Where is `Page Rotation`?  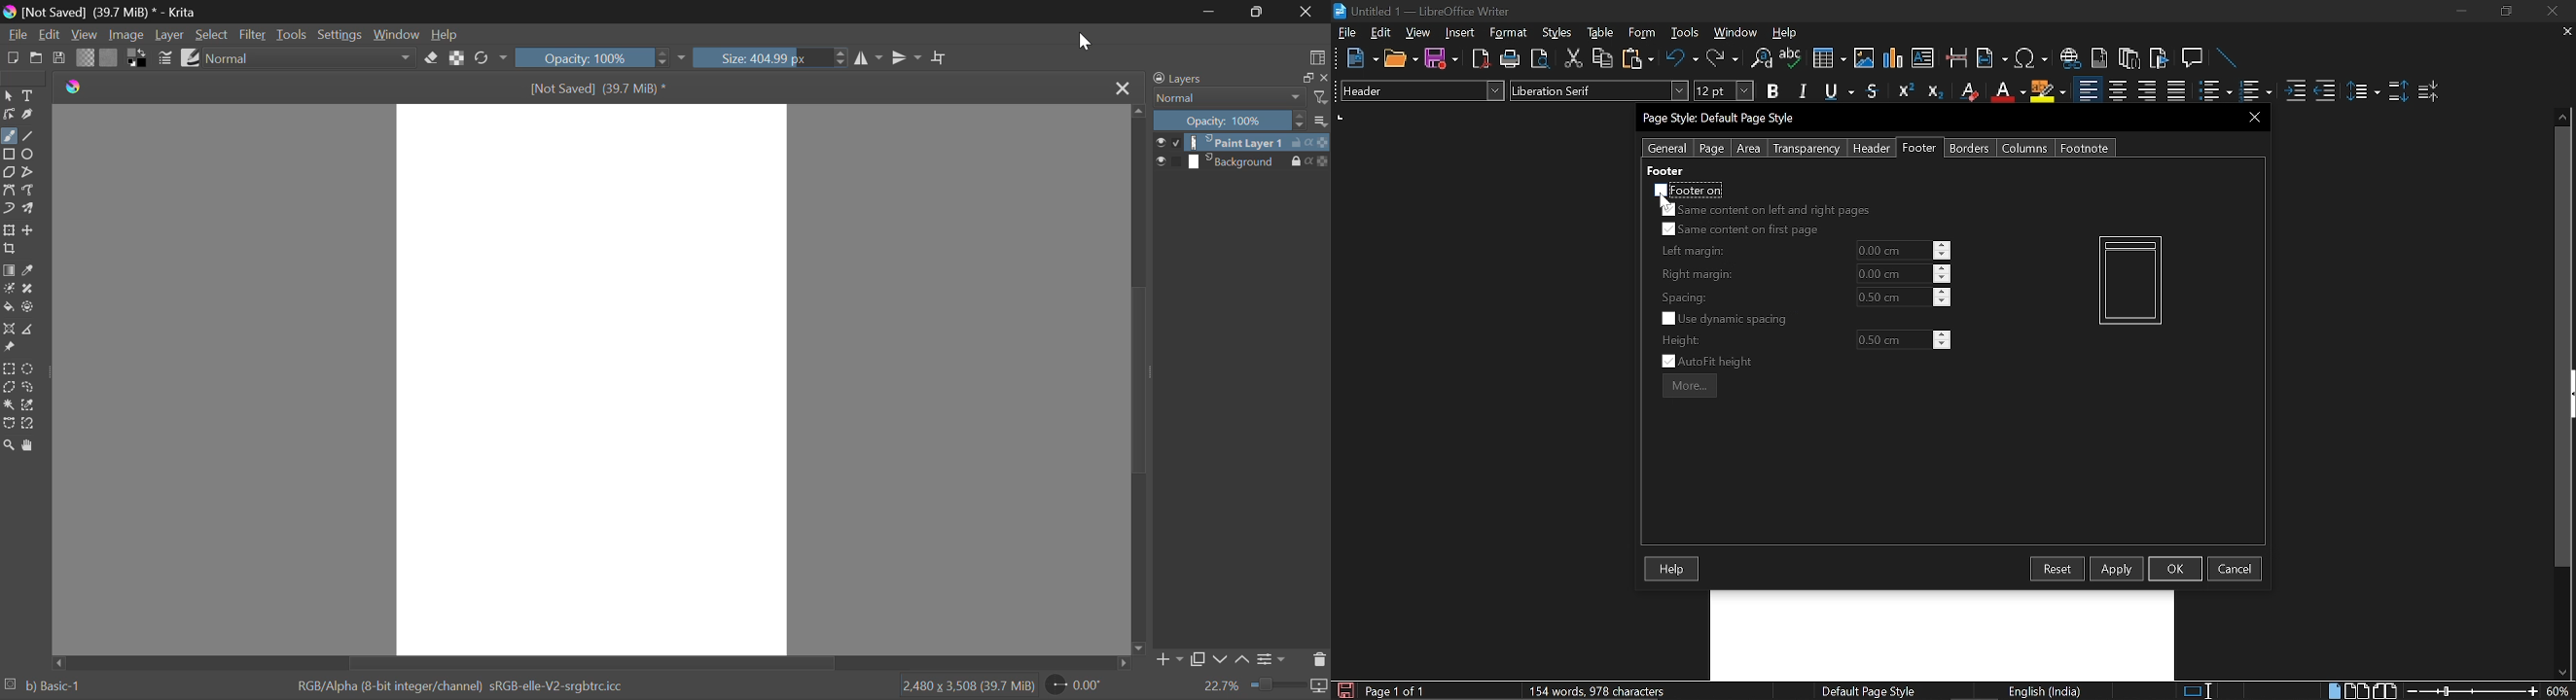 Page Rotation is located at coordinates (1074, 686).